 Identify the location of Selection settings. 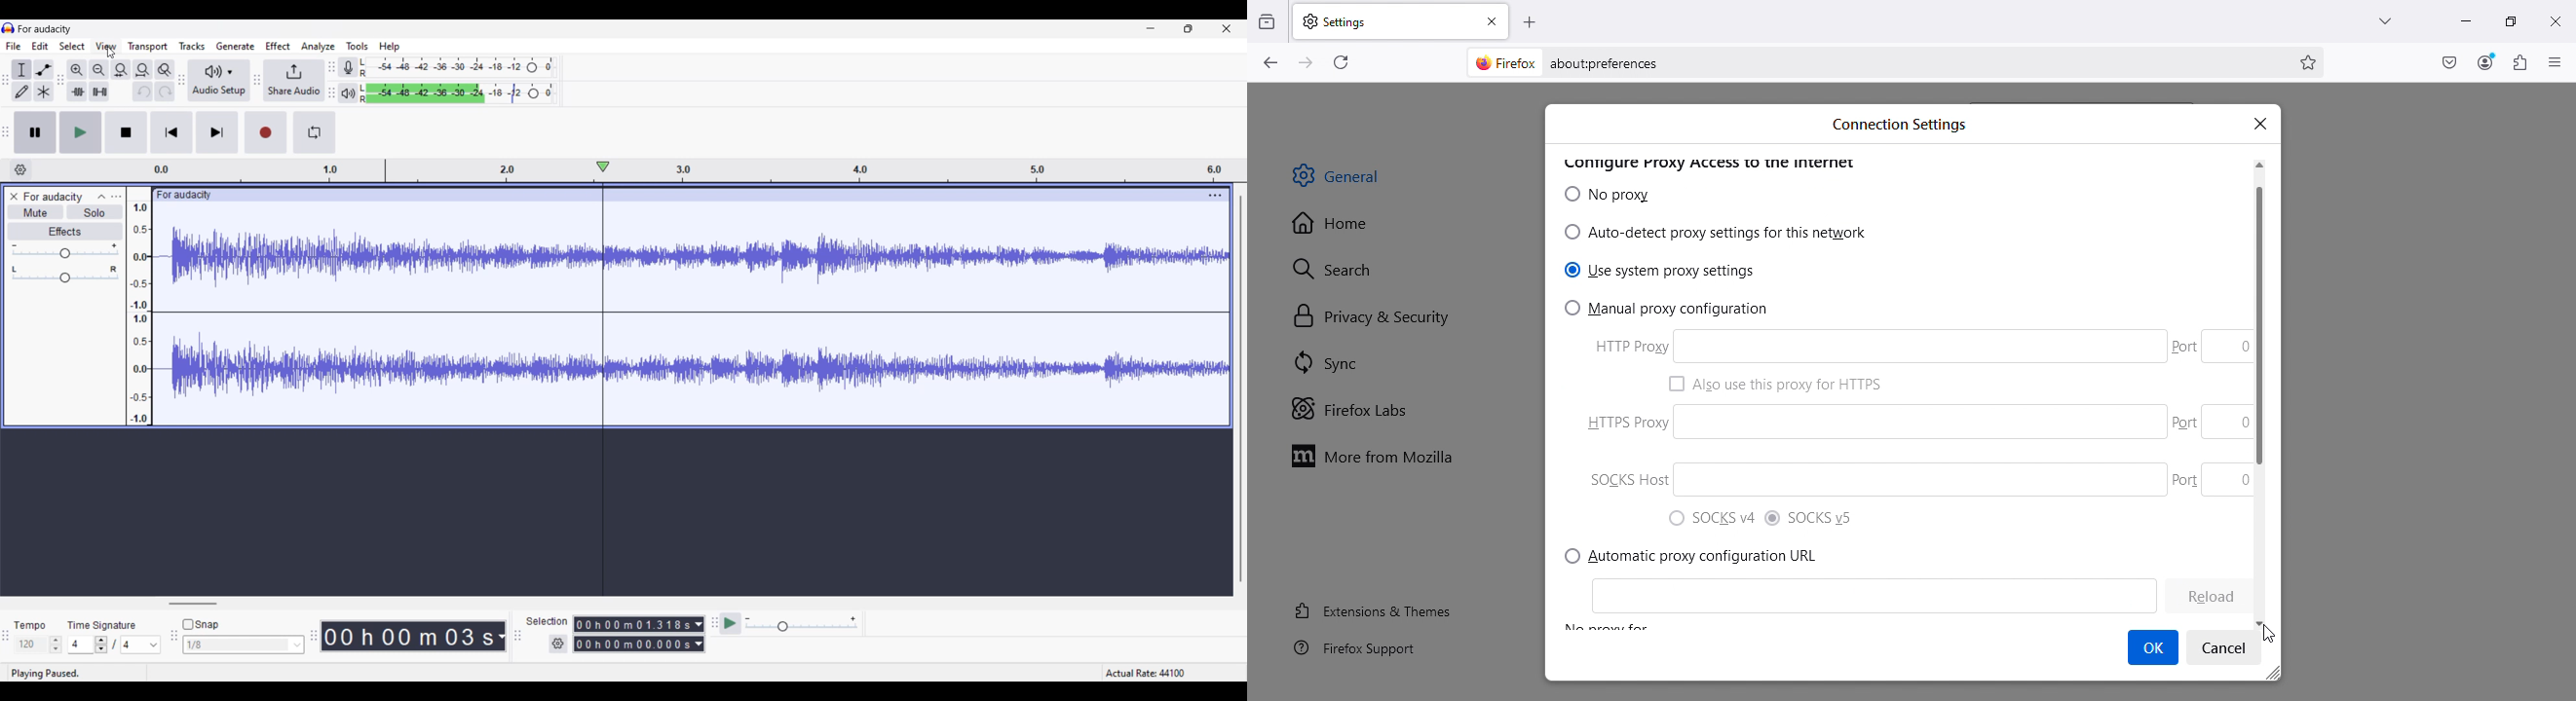
(558, 643).